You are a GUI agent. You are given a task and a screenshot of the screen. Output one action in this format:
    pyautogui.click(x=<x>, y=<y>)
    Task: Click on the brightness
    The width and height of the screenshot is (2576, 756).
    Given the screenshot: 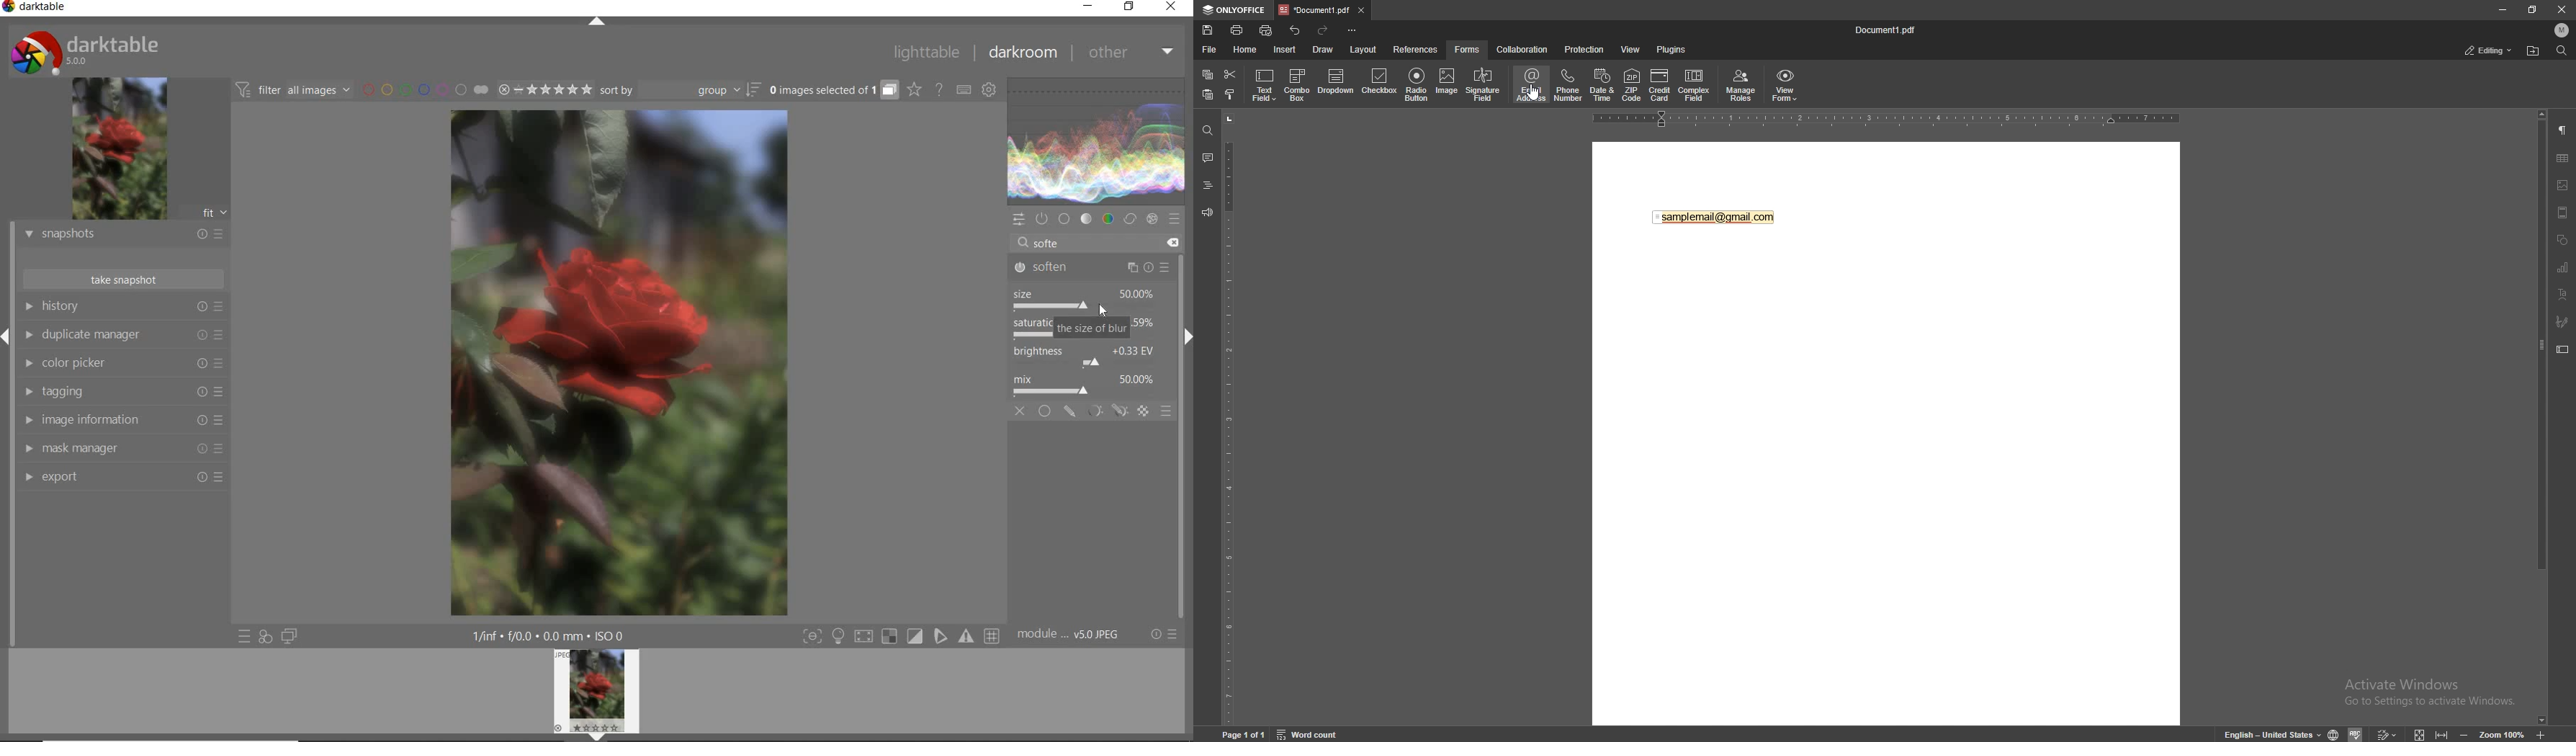 What is the action you would take?
    pyautogui.click(x=1086, y=354)
    